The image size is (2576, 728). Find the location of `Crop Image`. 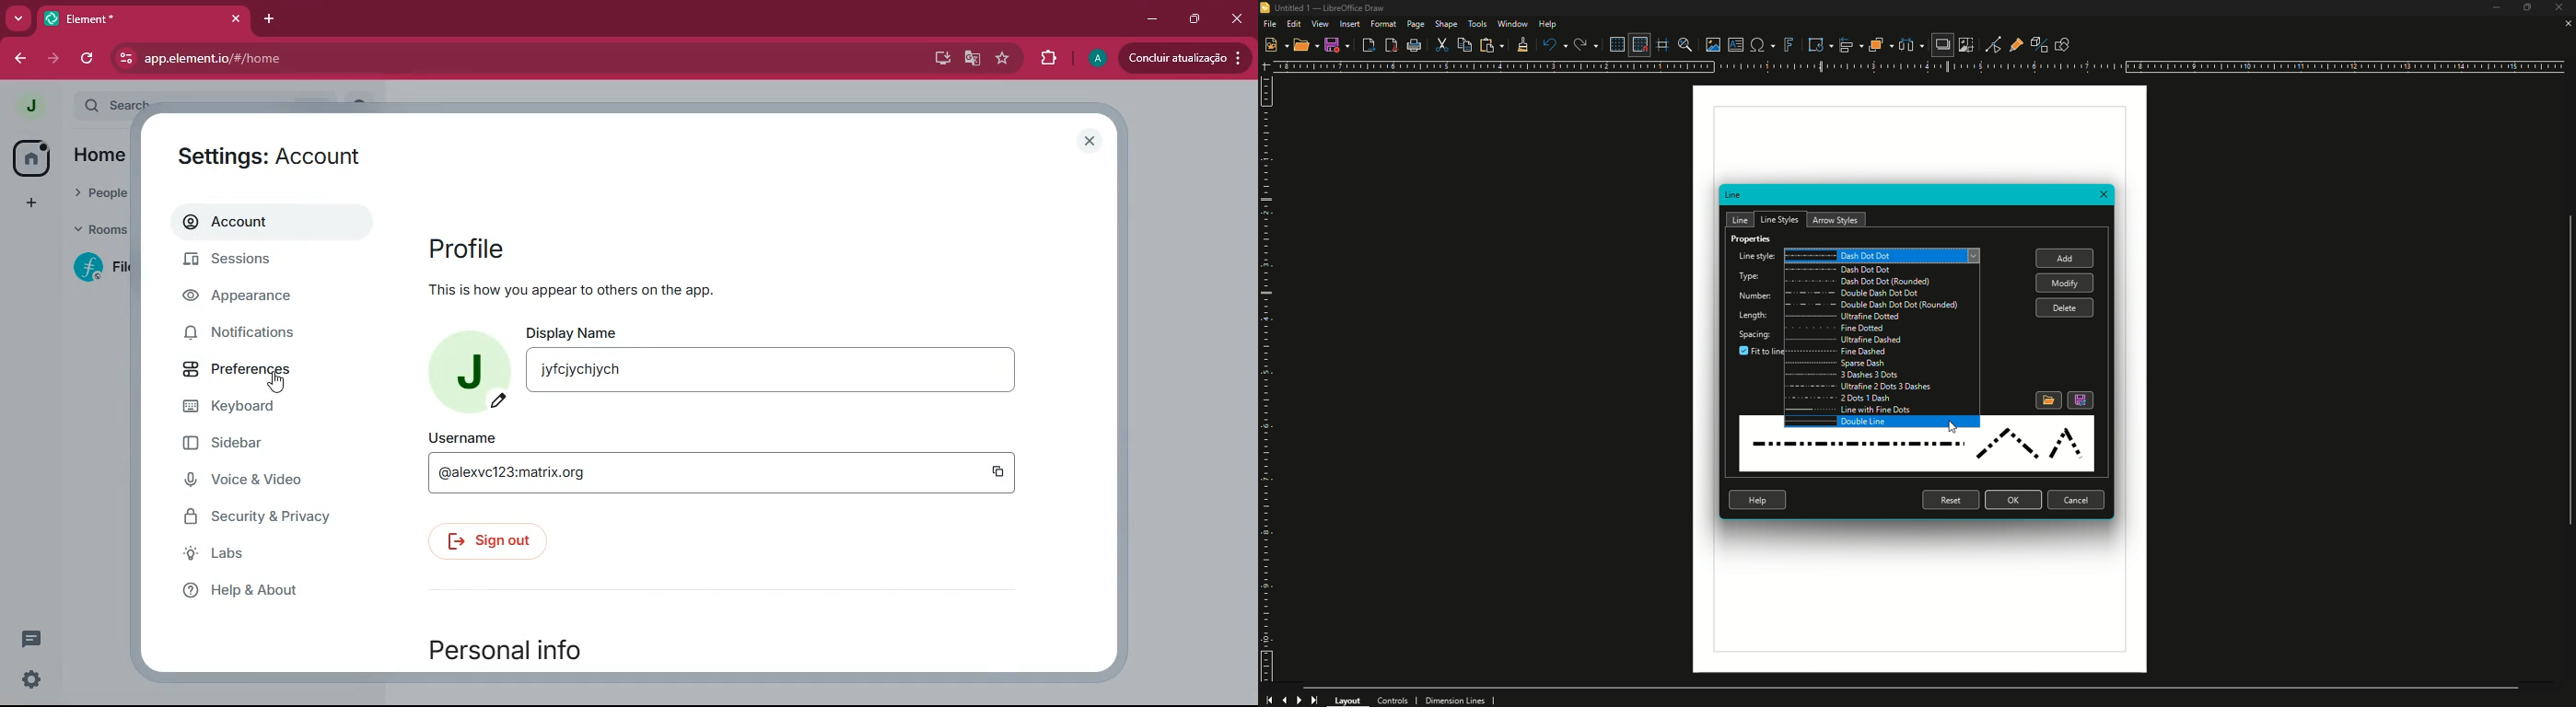

Crop Image is located at coordinates (1966, 45).